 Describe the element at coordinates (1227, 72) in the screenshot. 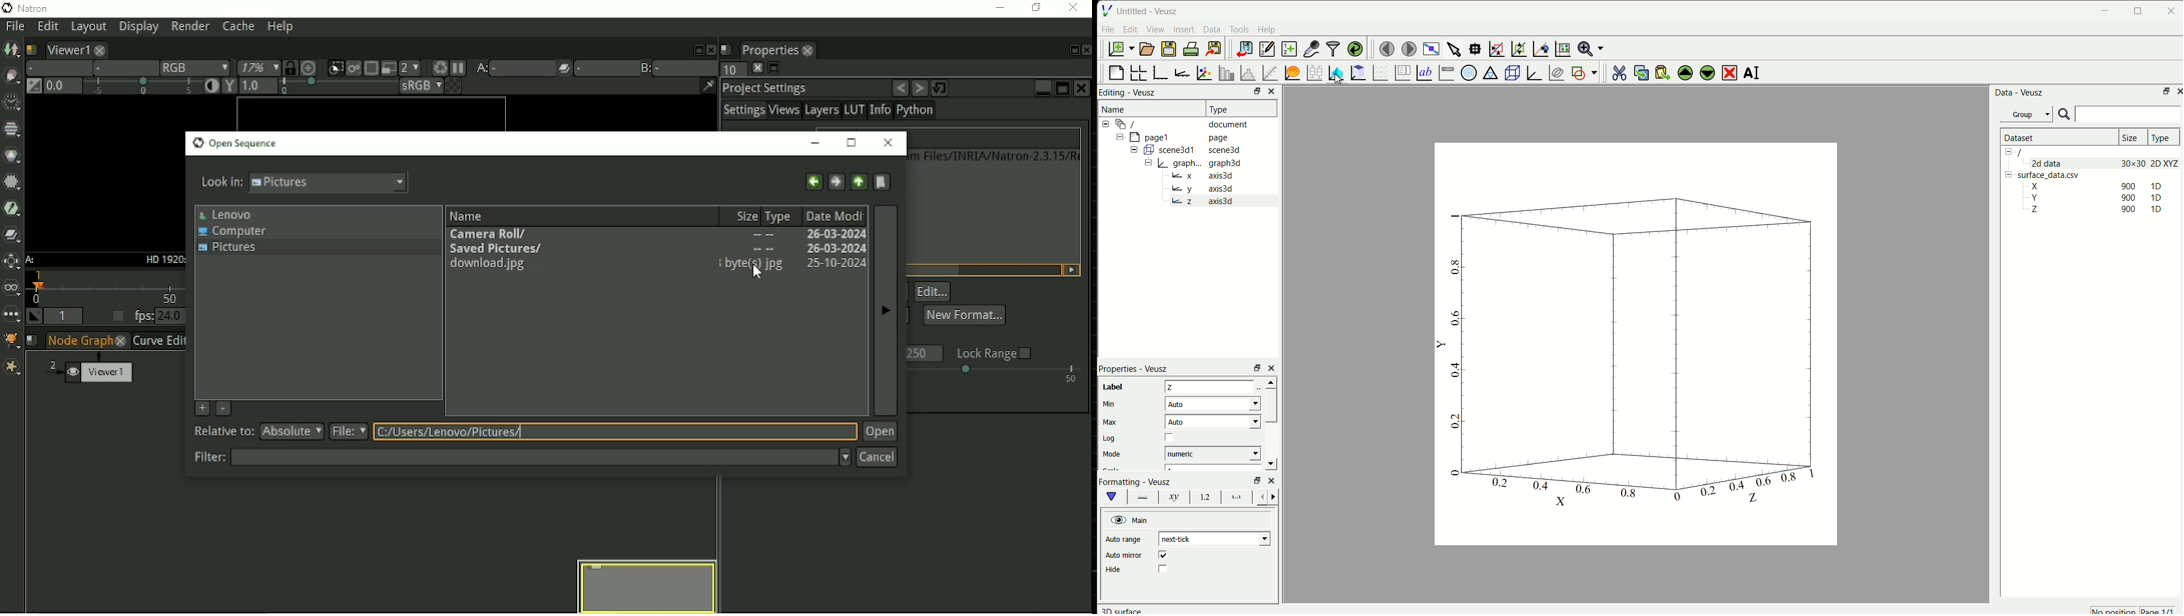

I see `plot bar charts ` at that location.